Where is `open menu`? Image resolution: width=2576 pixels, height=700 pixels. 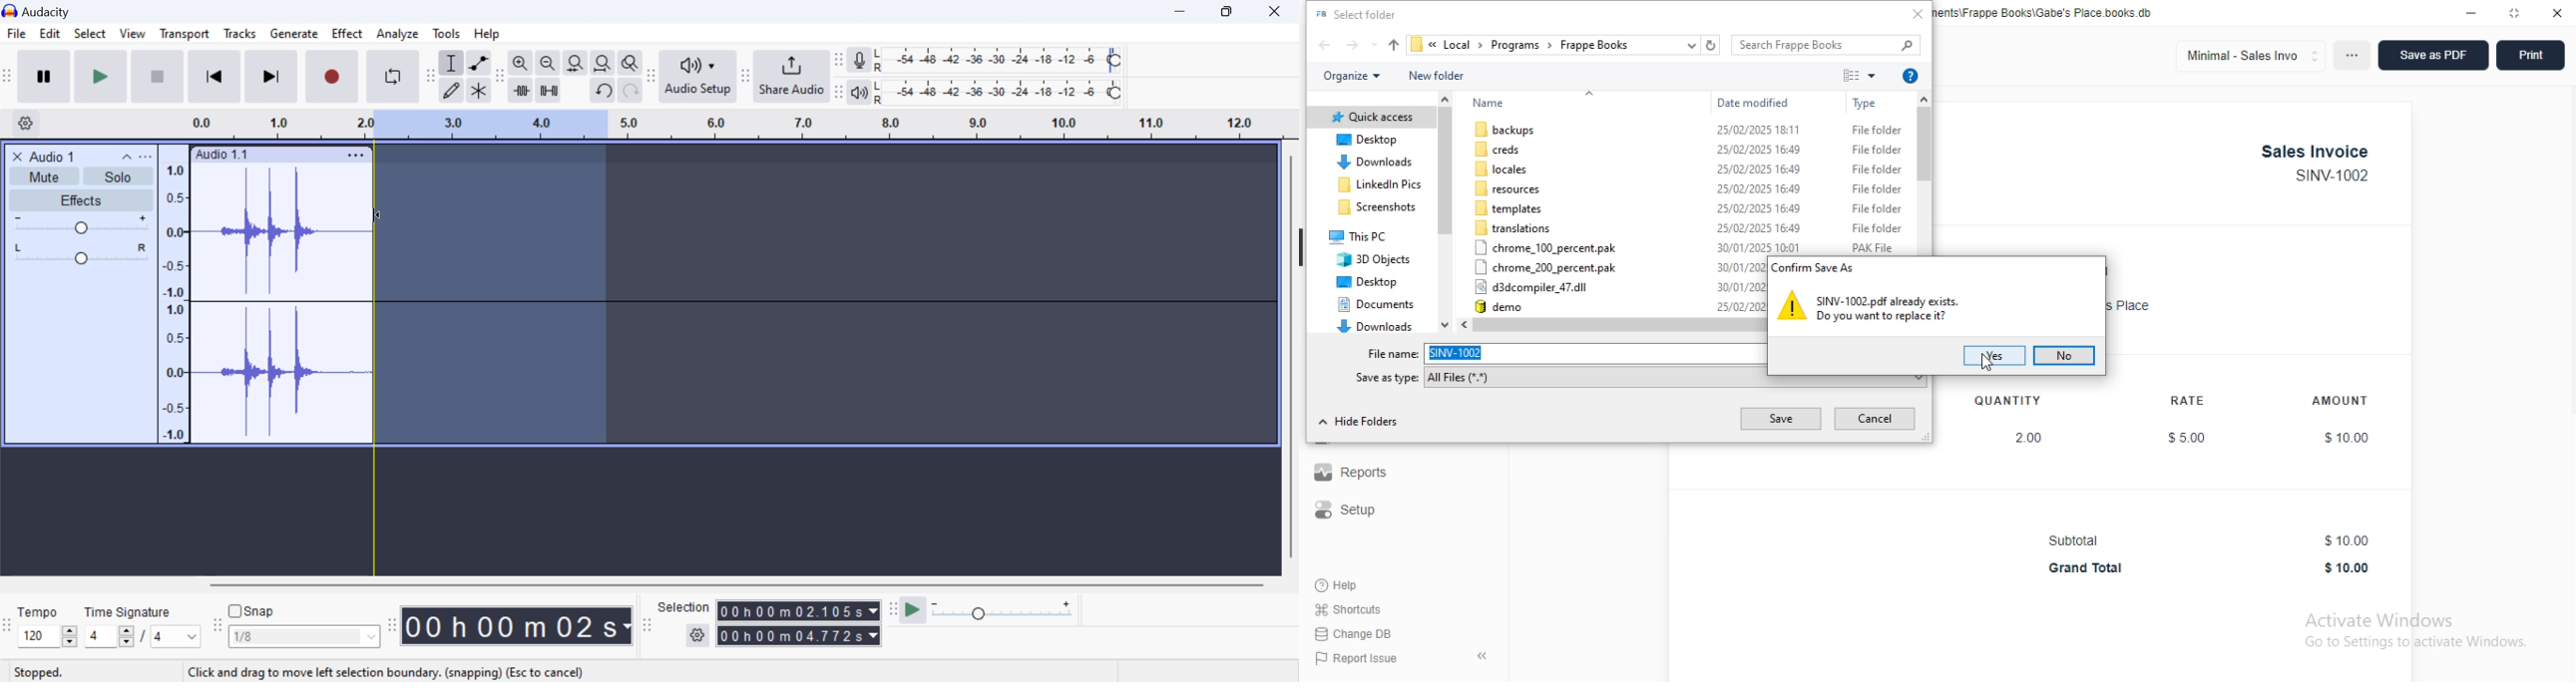
open menu is located at coordinates (146, 156).